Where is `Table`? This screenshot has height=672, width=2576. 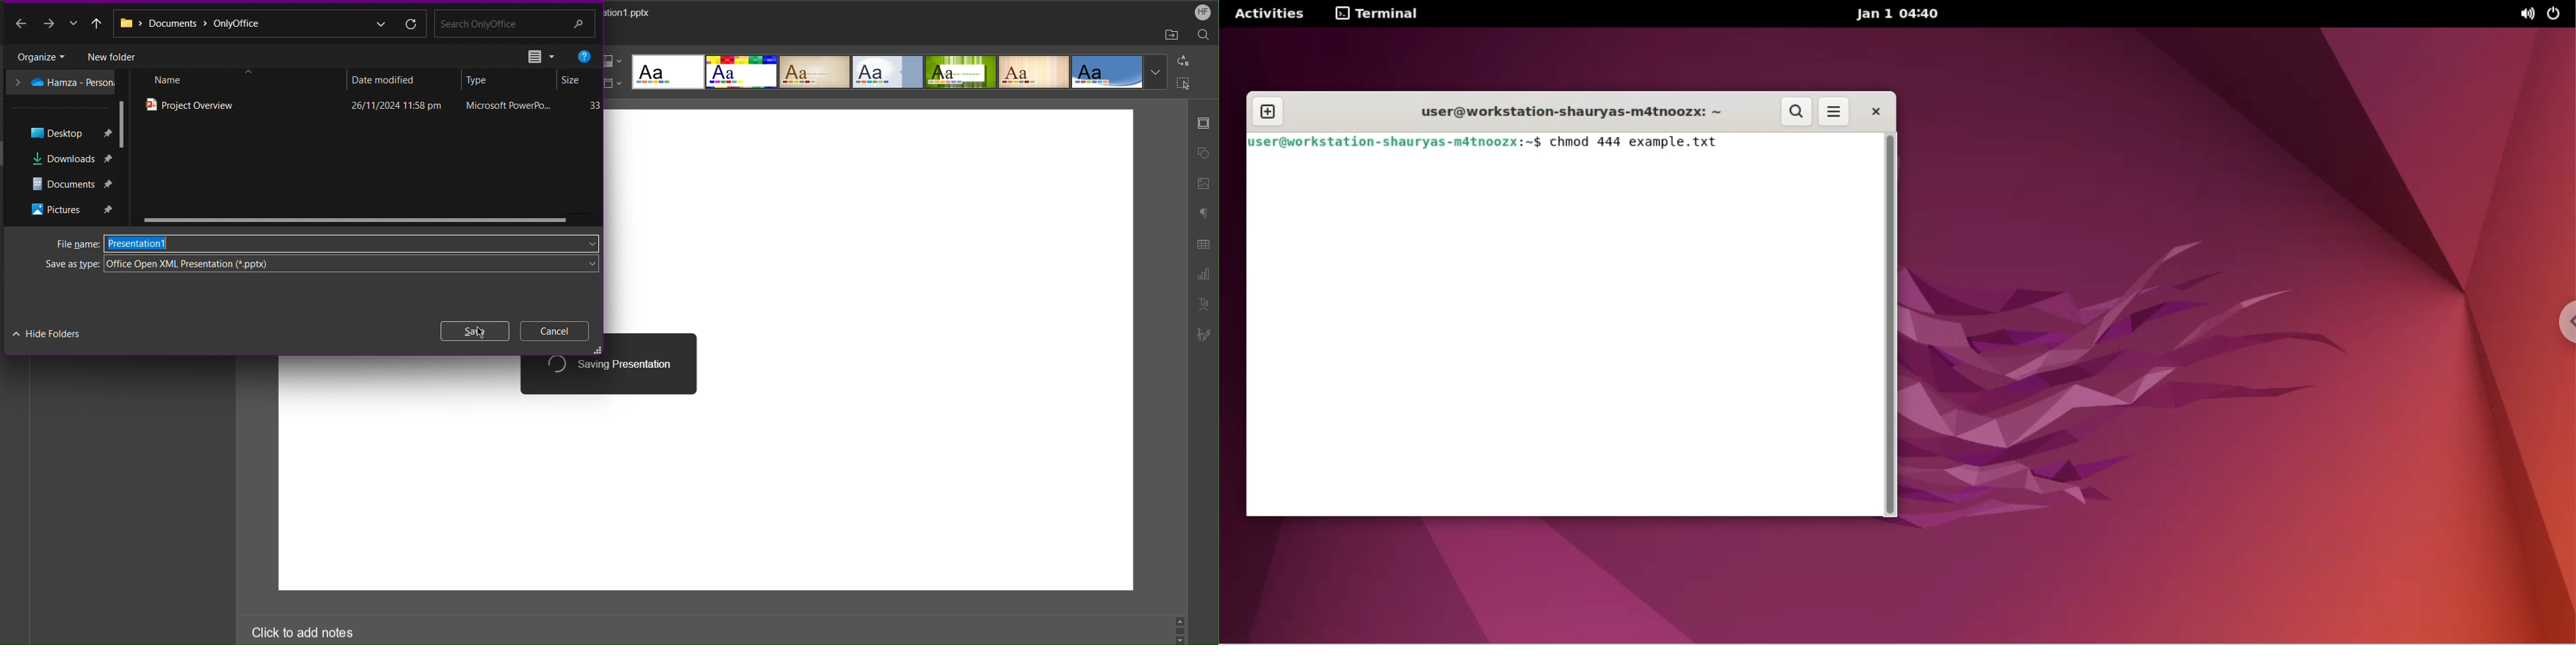 Table is located at coordinates (1203, 244).